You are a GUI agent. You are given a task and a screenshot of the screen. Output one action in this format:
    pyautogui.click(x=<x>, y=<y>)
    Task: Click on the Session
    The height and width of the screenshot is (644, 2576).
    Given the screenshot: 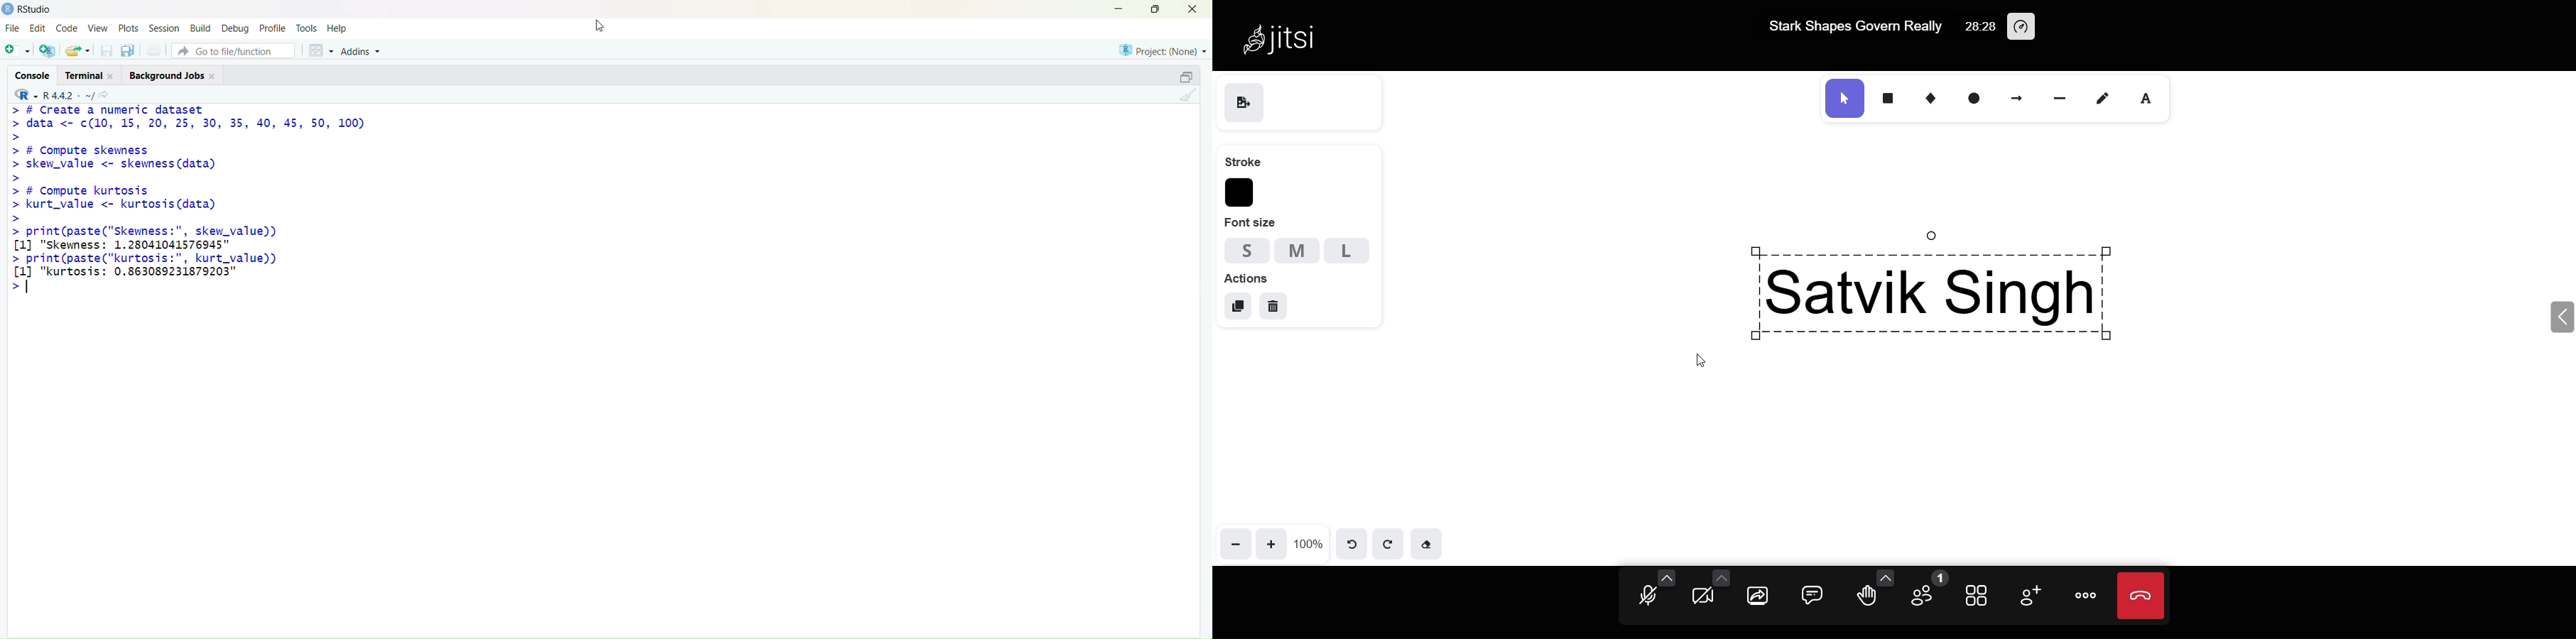 What is the action you would take?
    pyautogui.click(x=165, y=28)
    